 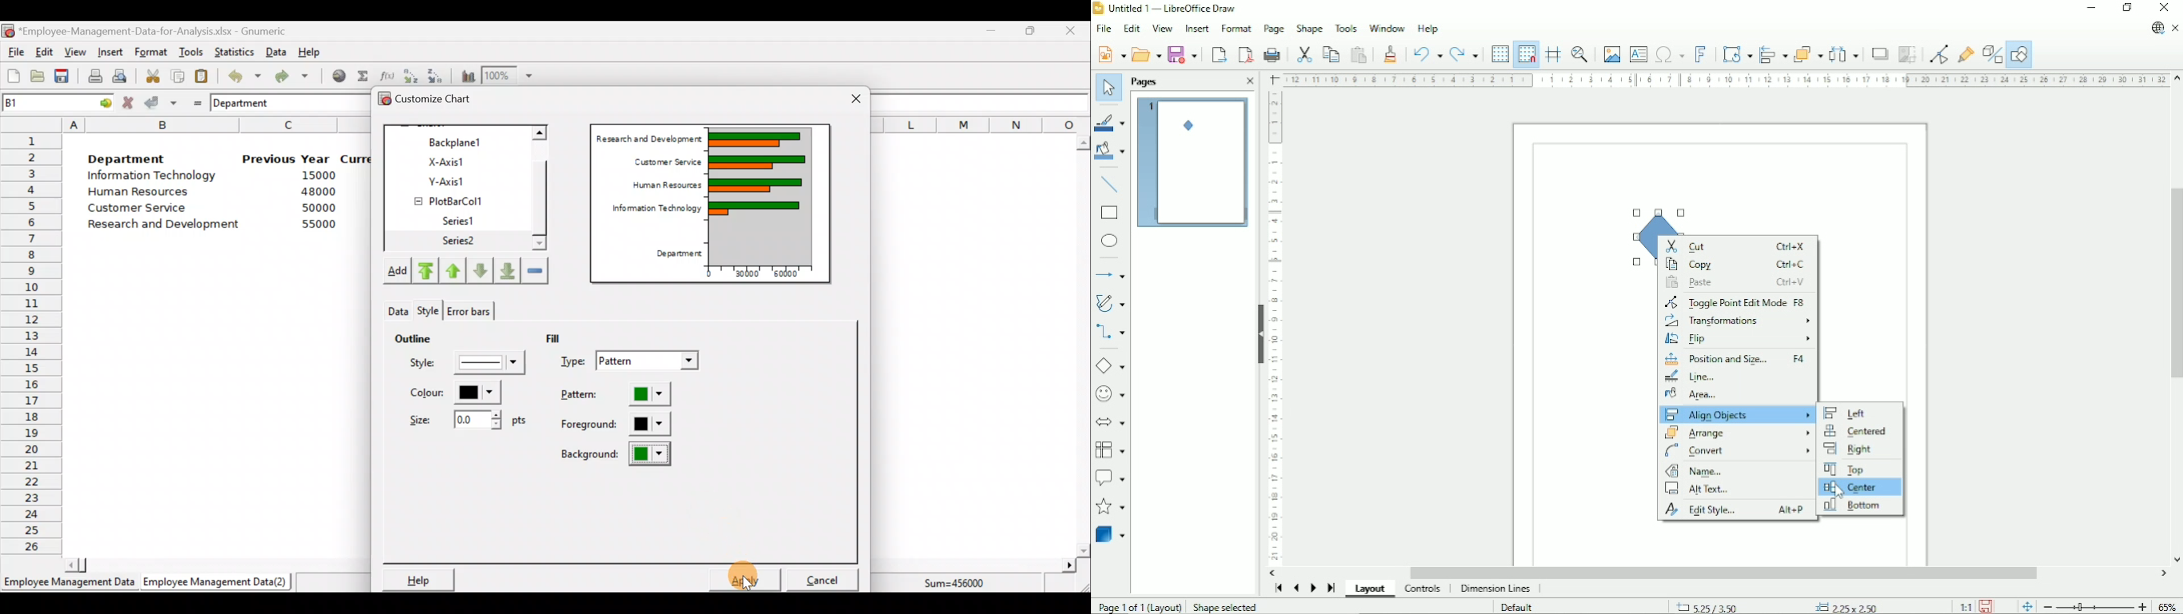 What do you see at coordinates (361, 76) in the screenshot?
I see `Sum into the current cell` at bounding box center [361, 76].